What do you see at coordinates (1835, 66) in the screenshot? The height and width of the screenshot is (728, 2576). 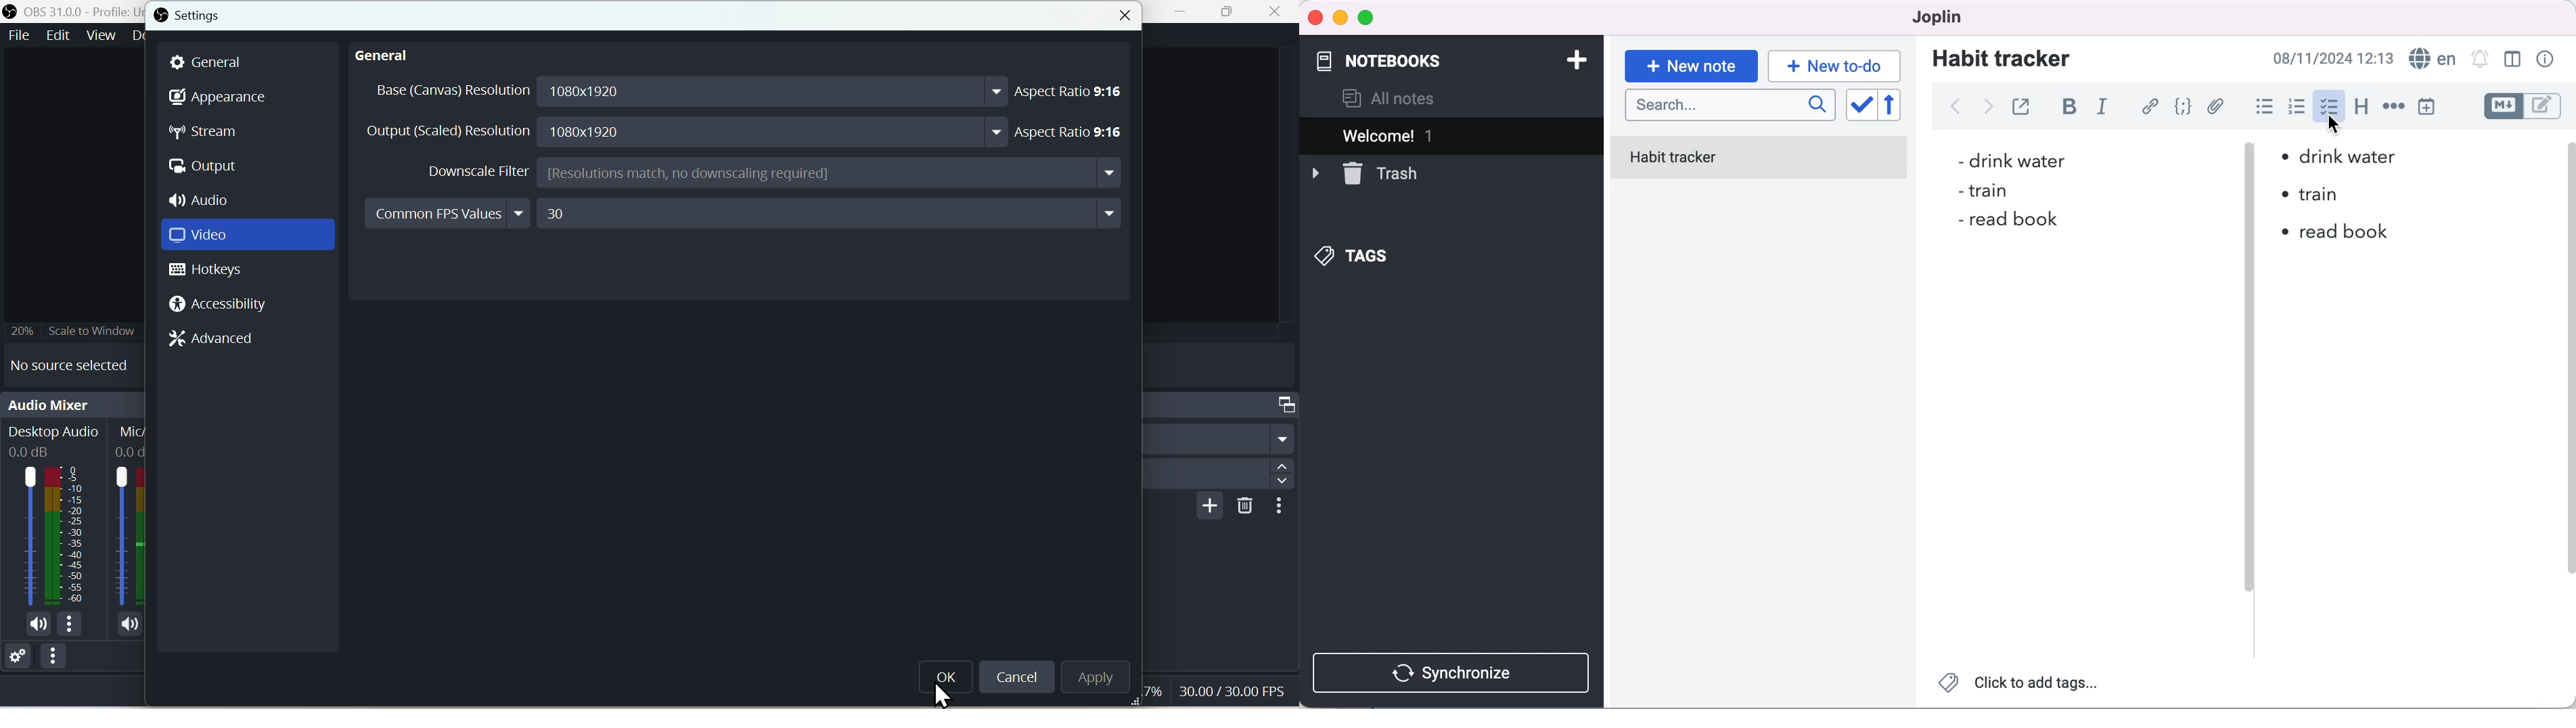 I see `typing` at bounding box center [1835, 66].